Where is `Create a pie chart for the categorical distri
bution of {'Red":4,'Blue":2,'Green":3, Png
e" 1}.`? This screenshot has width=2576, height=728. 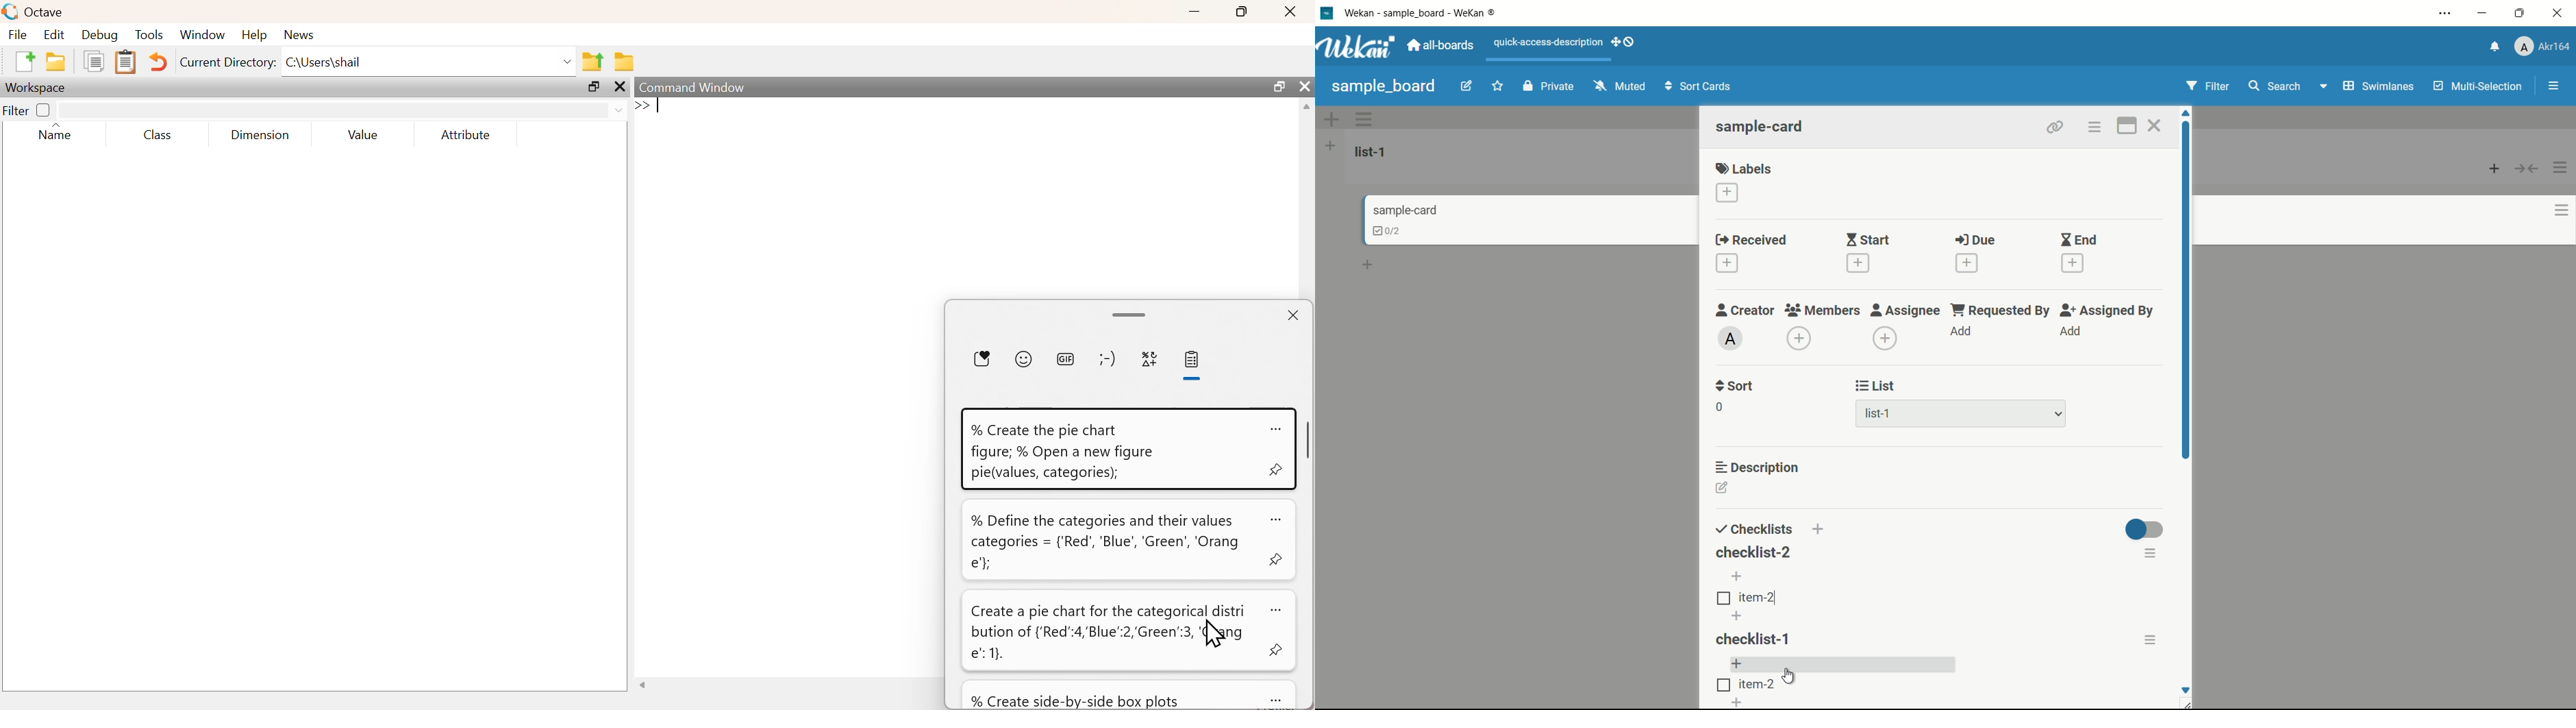
Create a pie chart for the categorical distri
bution of {'Red":4,'Blue":2,'Green":3, Png
e" 1}. is located at coordinates (1110, 634).